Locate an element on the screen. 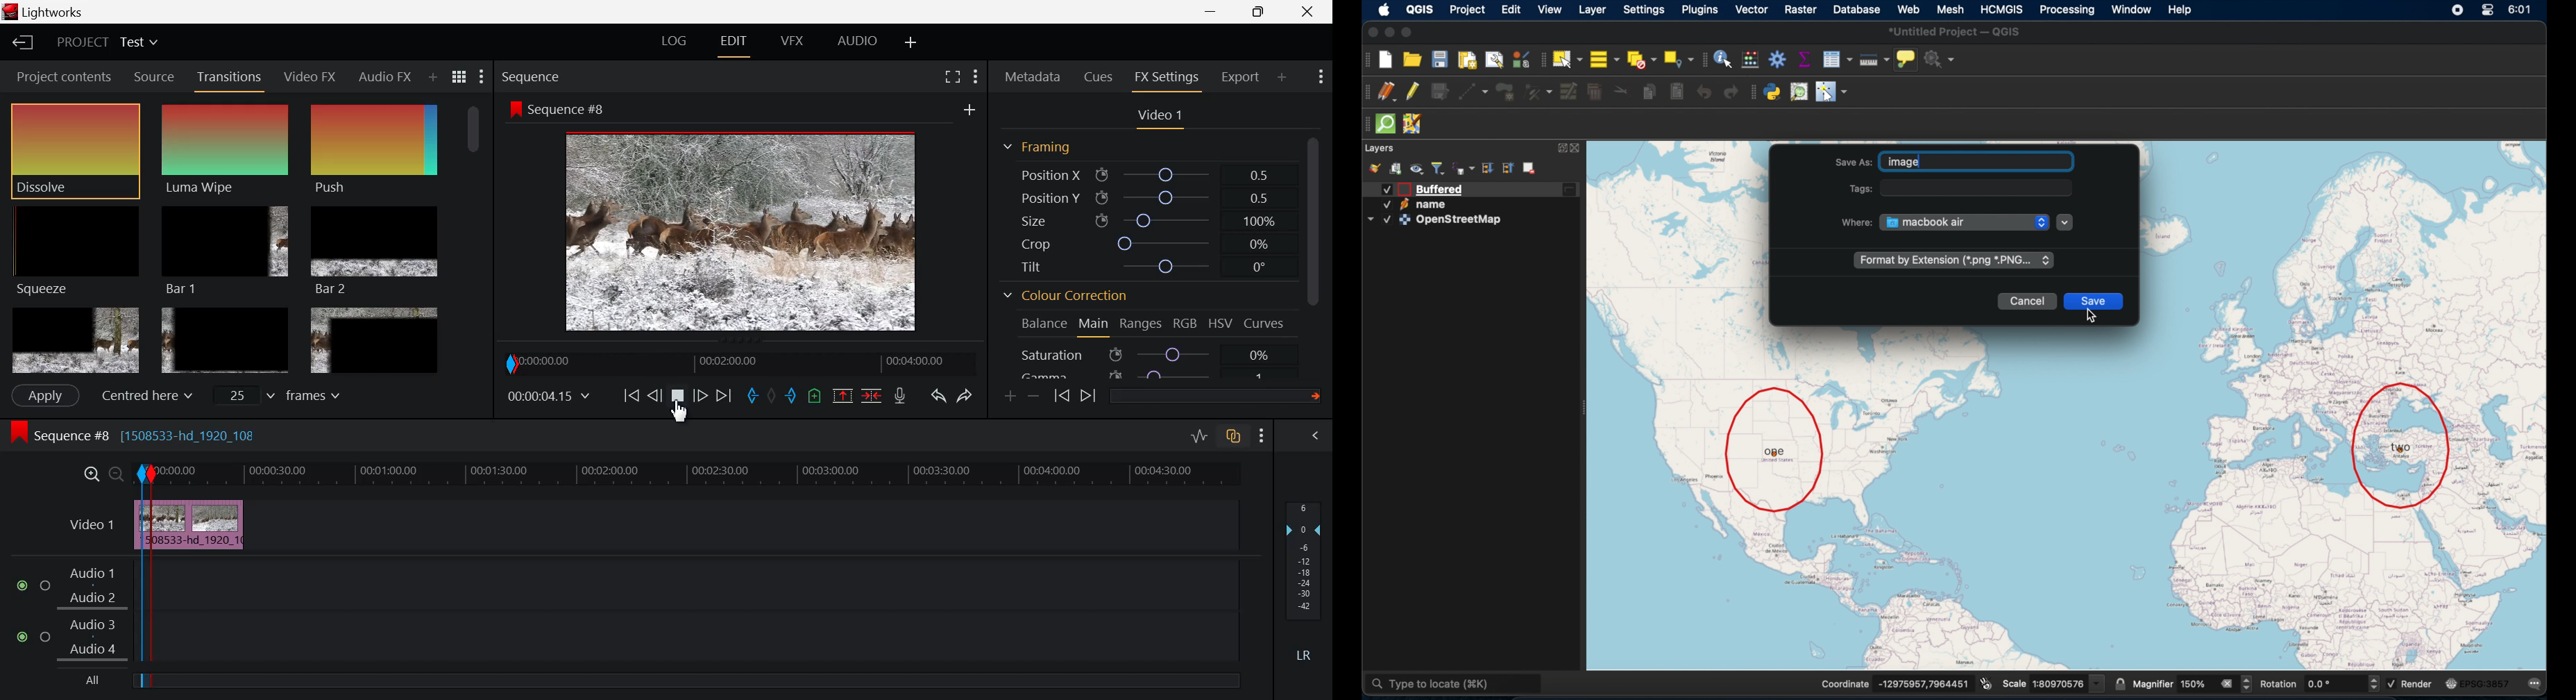 This screenshot has width=2576, height=700. Go Back is located at coordinates (654, 395).